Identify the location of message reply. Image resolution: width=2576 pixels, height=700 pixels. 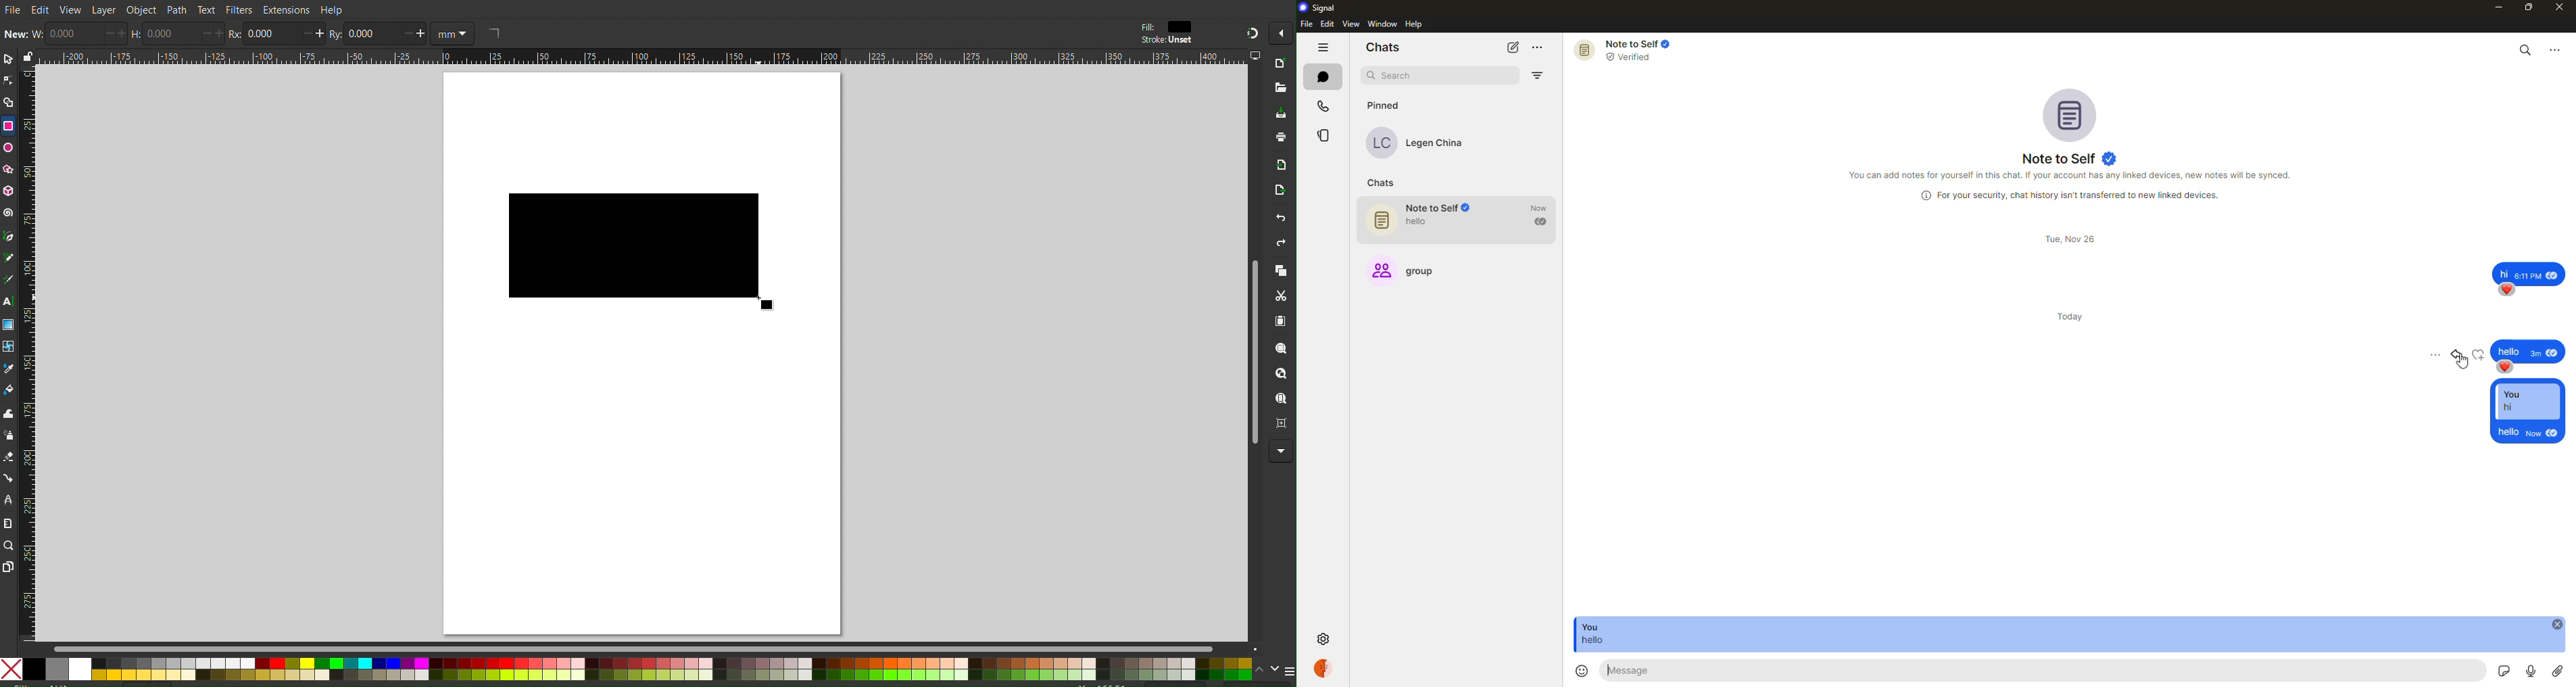
(1668, 632).